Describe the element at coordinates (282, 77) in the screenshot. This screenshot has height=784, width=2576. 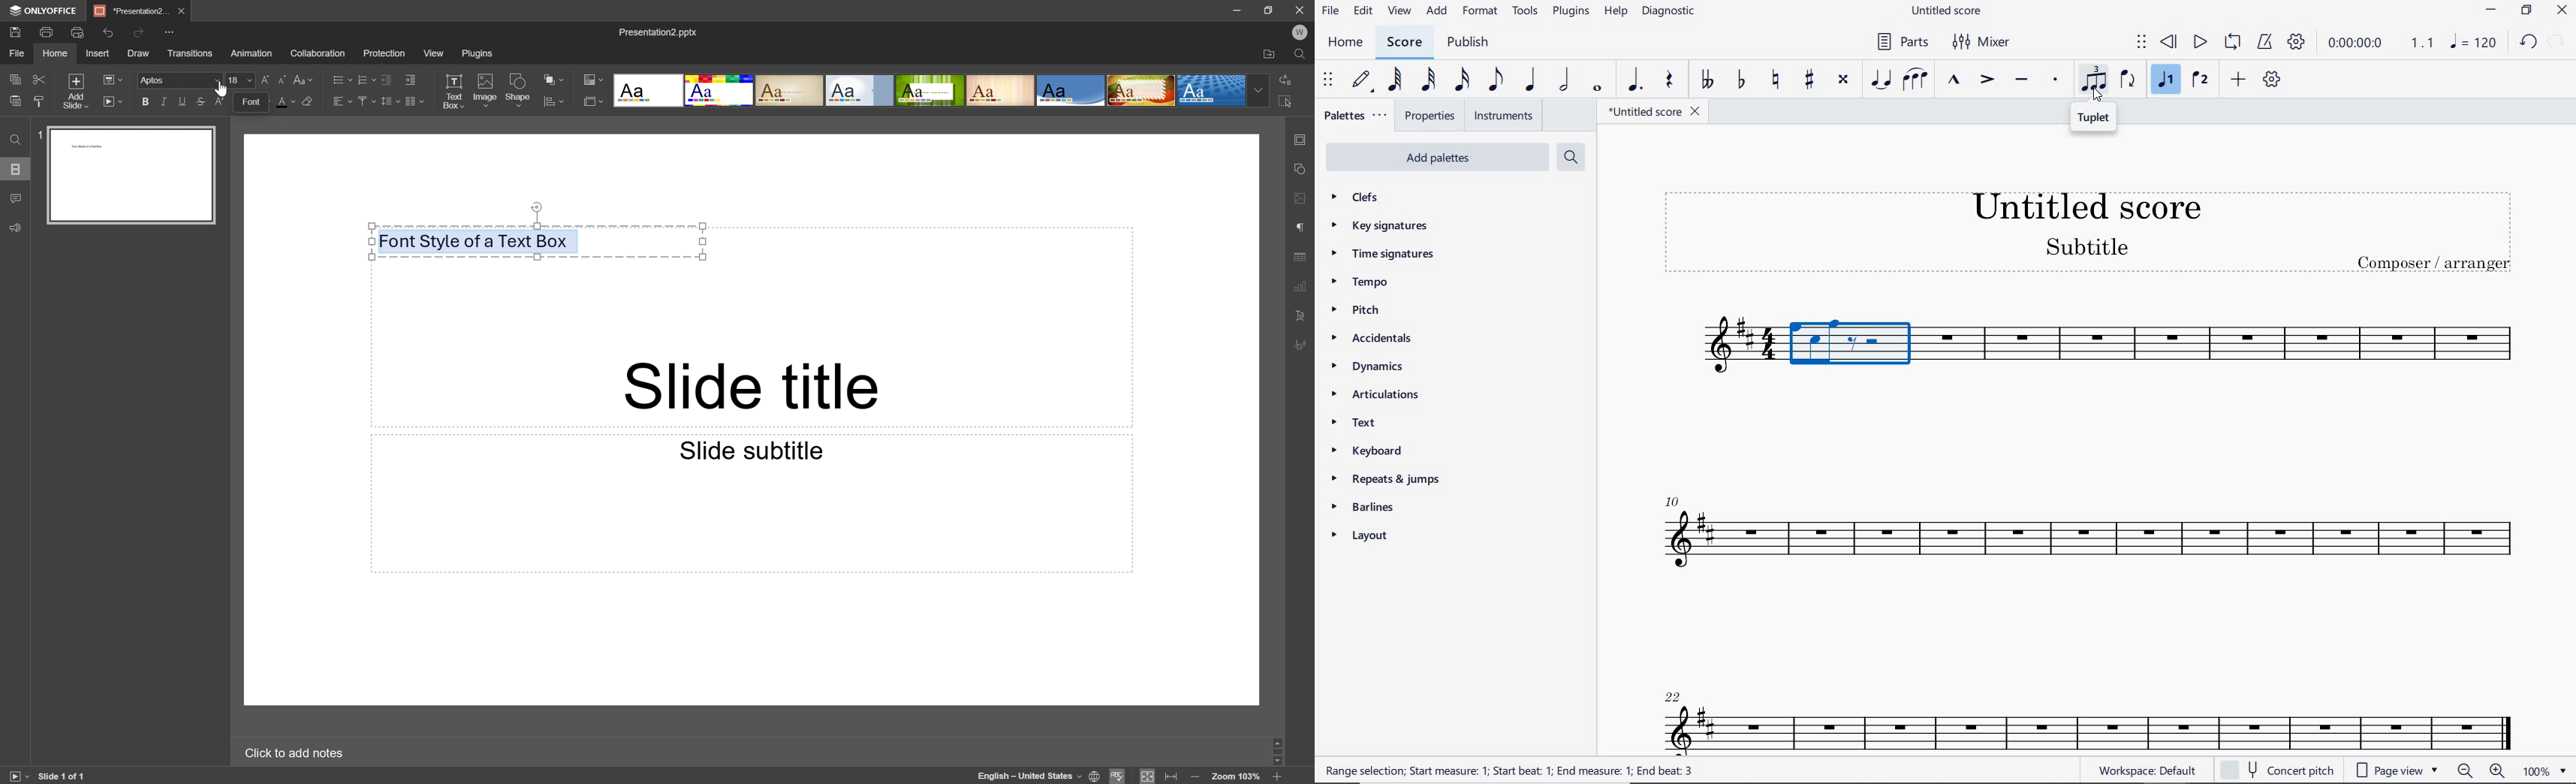
I see `Decrement font size` at that location.